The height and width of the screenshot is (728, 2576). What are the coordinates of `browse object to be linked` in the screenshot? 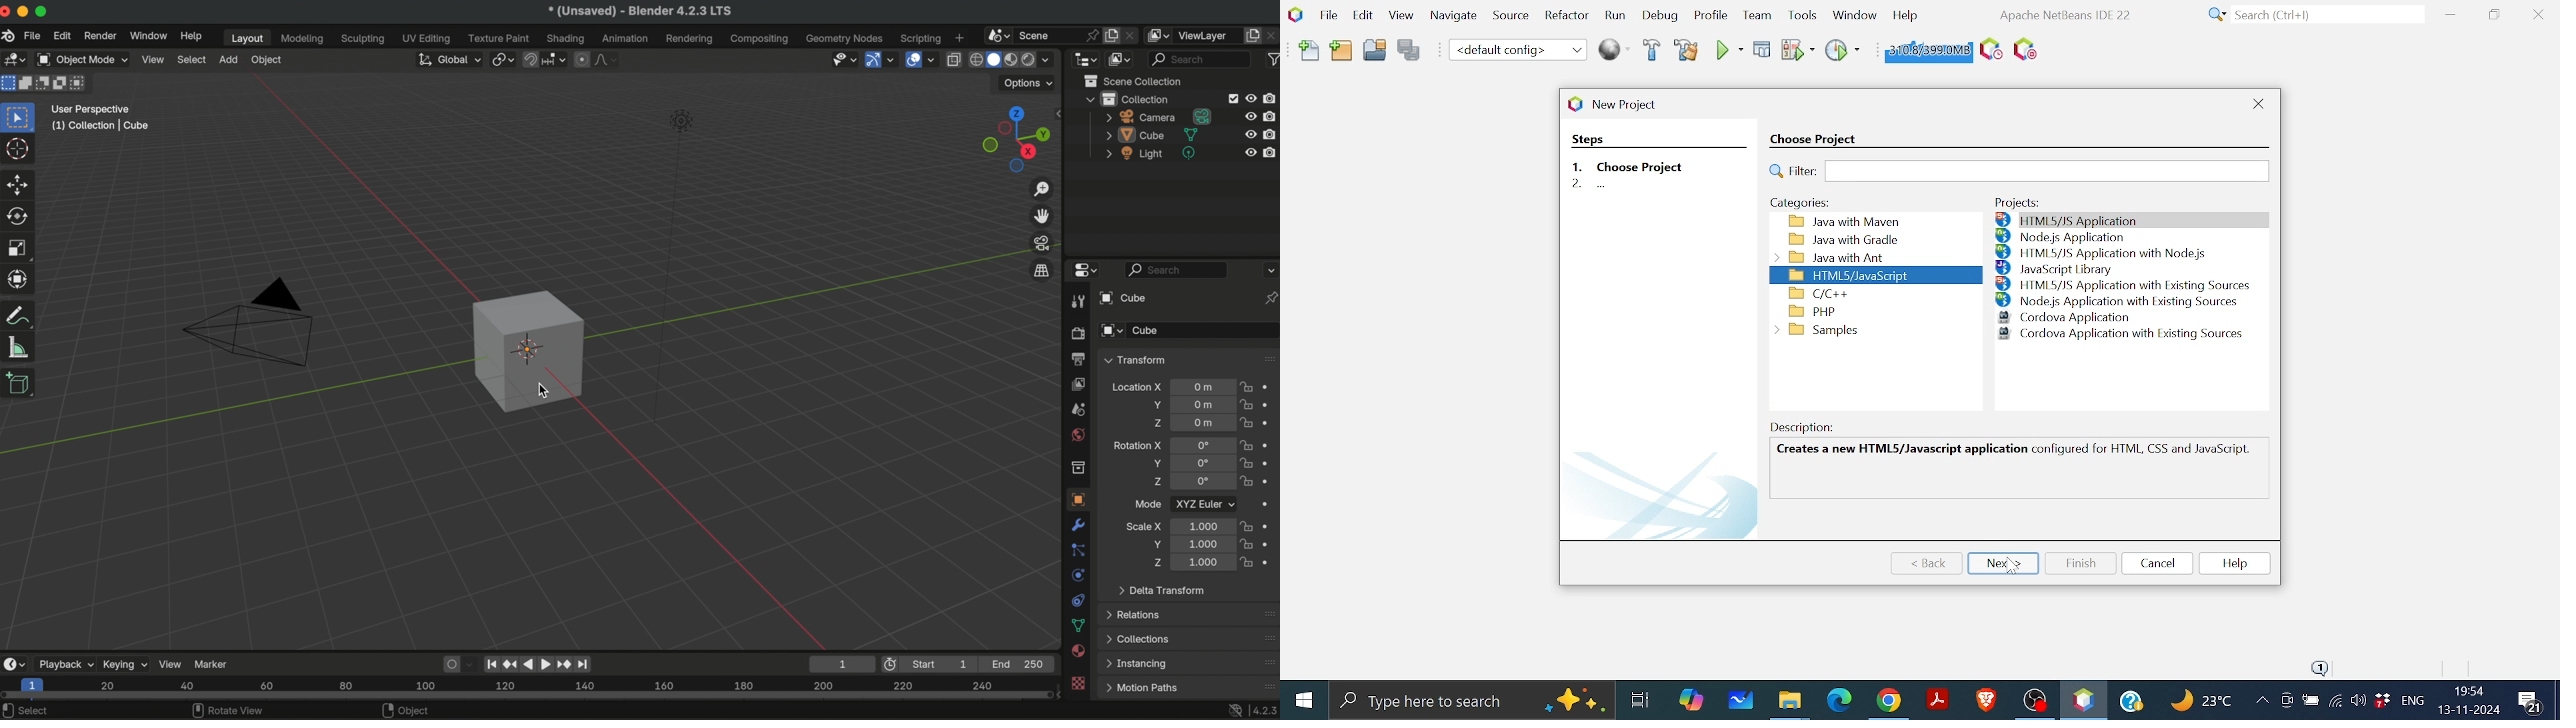 It's located at (1112, 331).